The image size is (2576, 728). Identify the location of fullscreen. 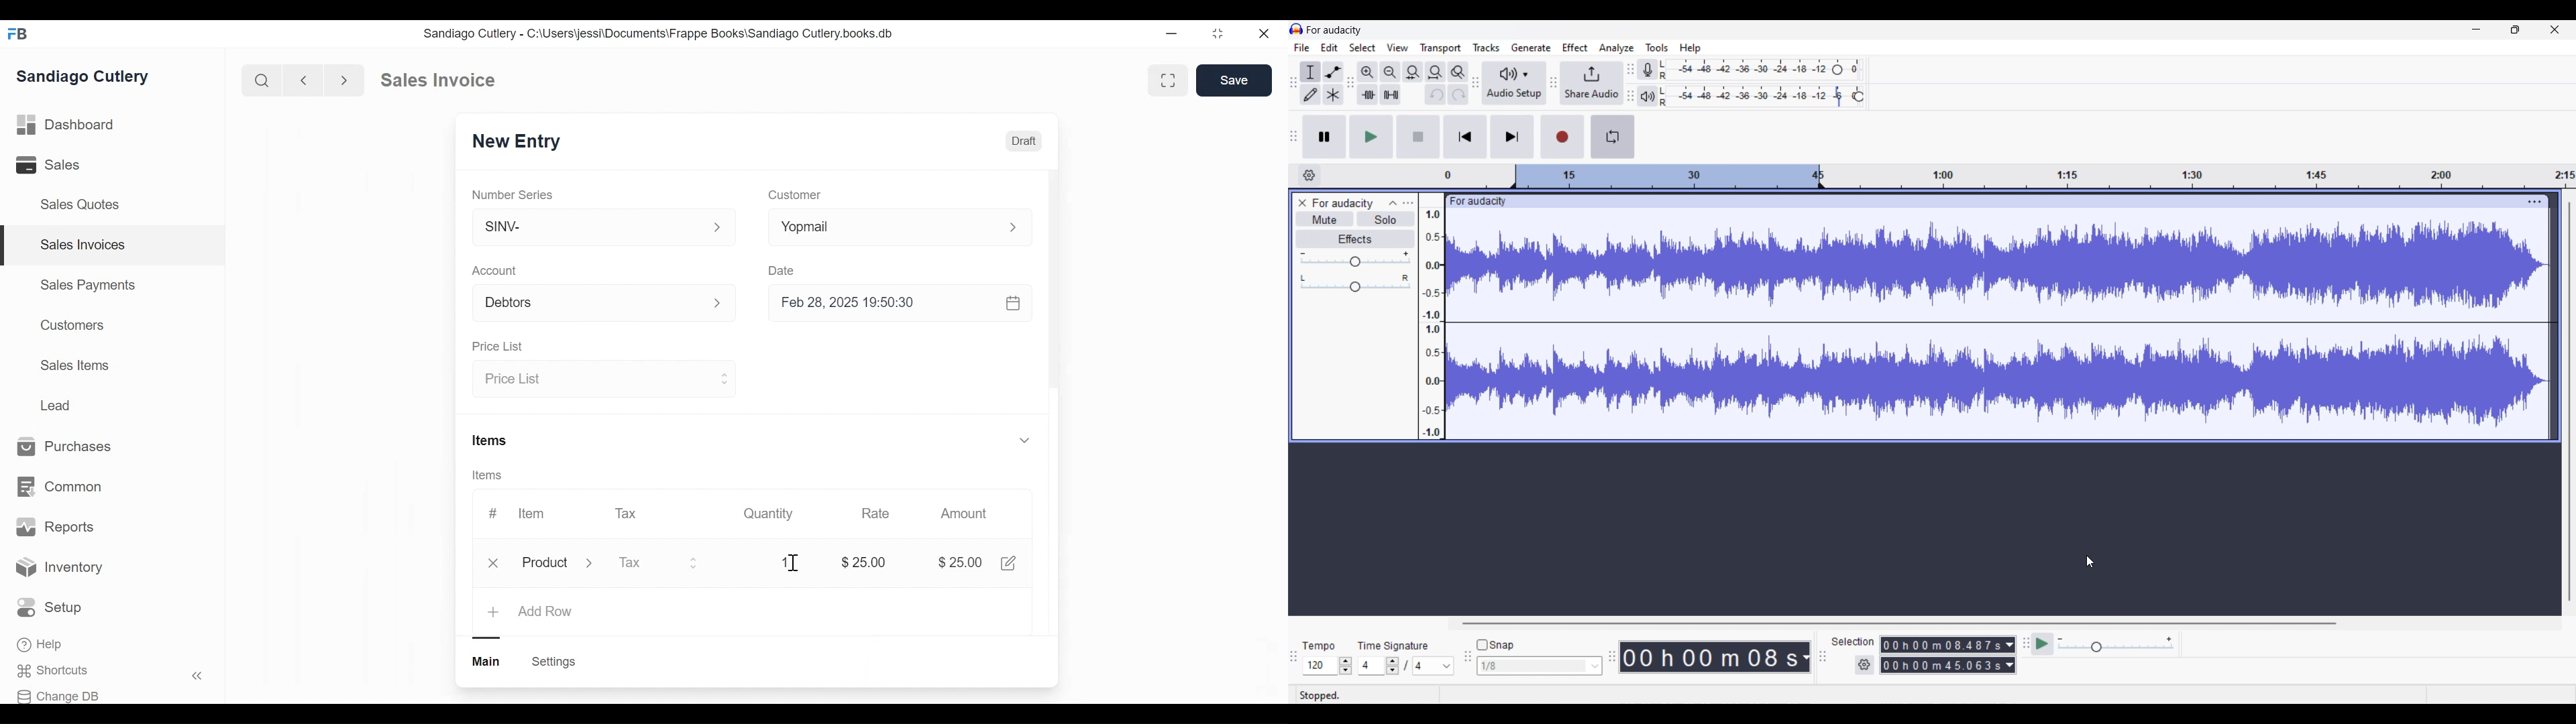
(1170, 80).